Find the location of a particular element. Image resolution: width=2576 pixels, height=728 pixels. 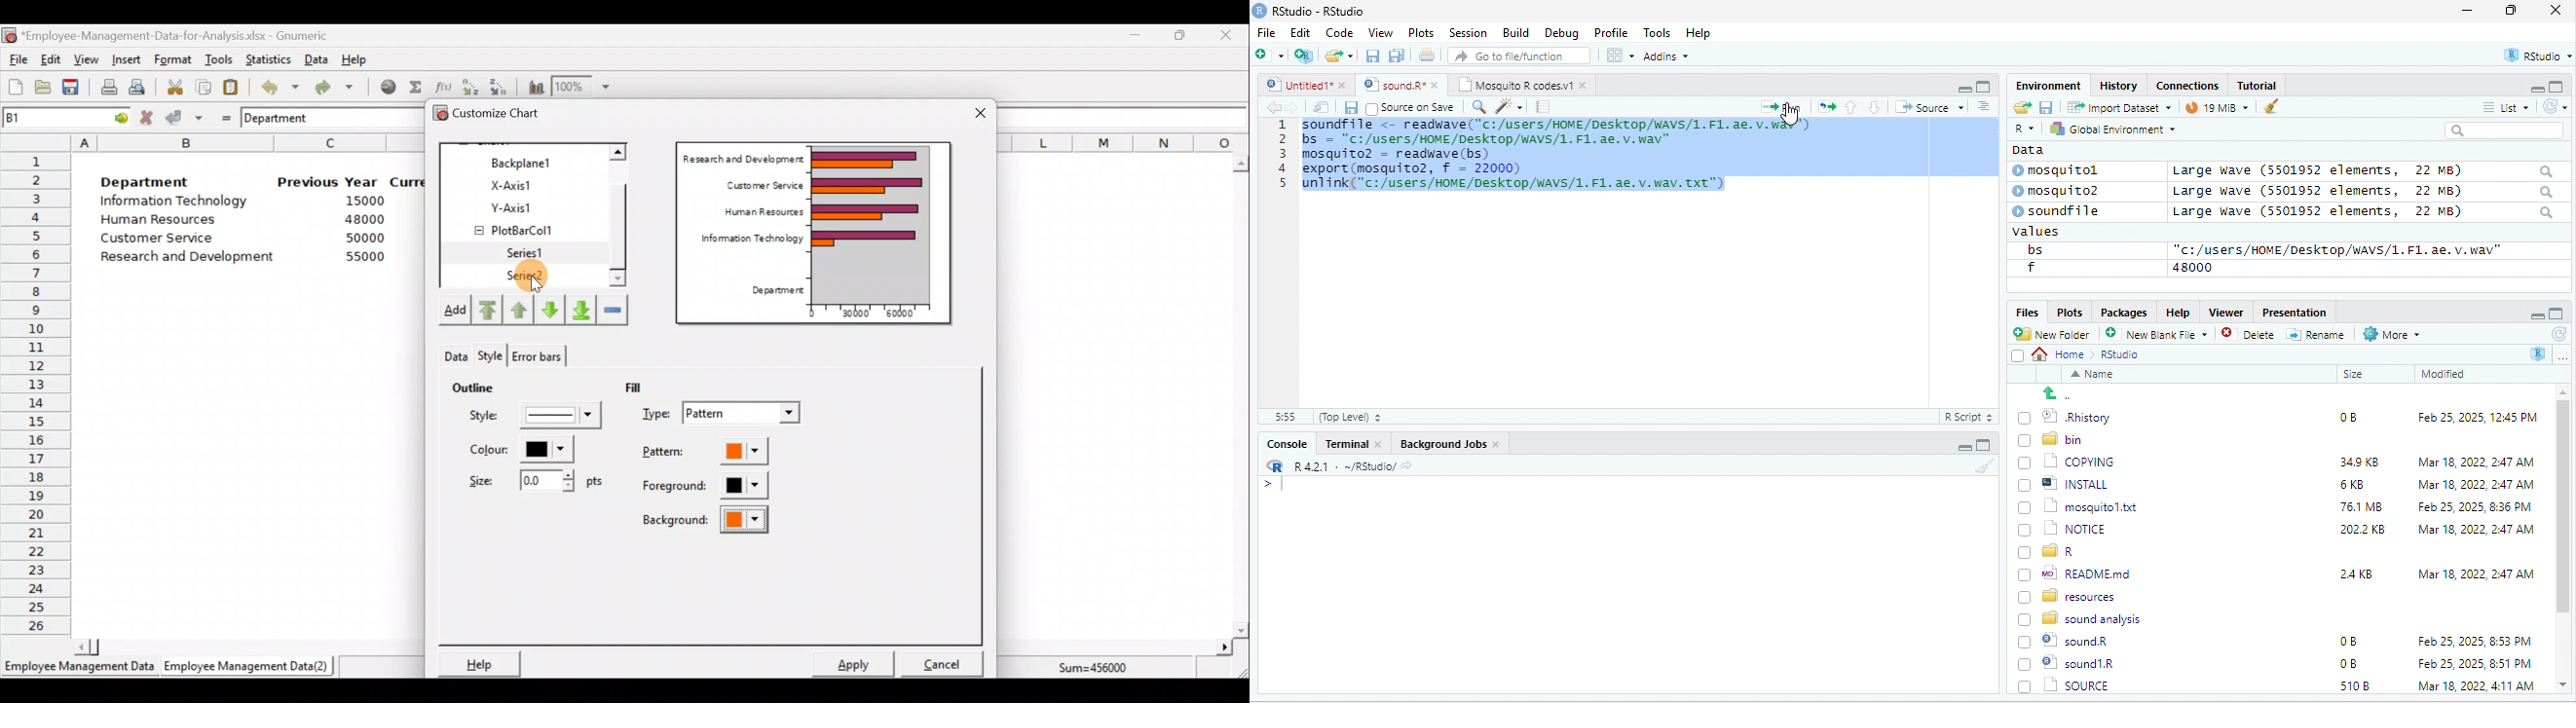

Customer Service is located at coordinates (762, 184).